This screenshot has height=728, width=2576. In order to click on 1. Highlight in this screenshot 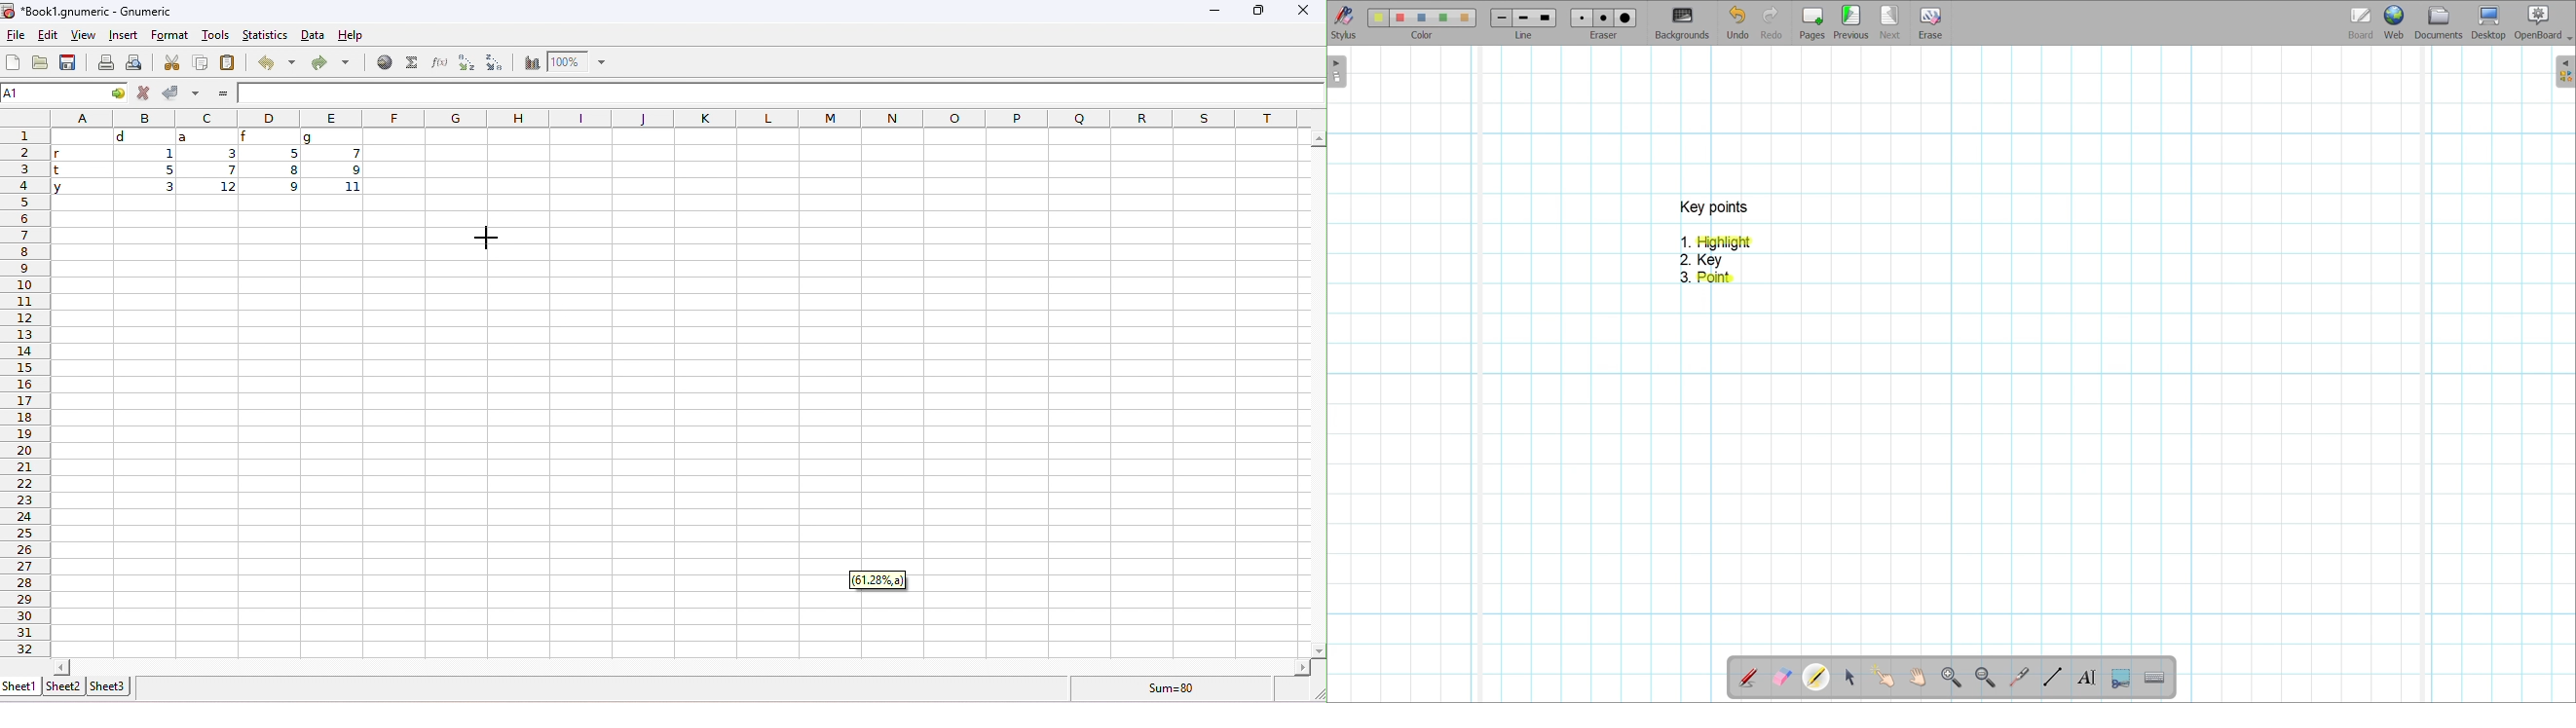, I will do `click(1718, 243)`.